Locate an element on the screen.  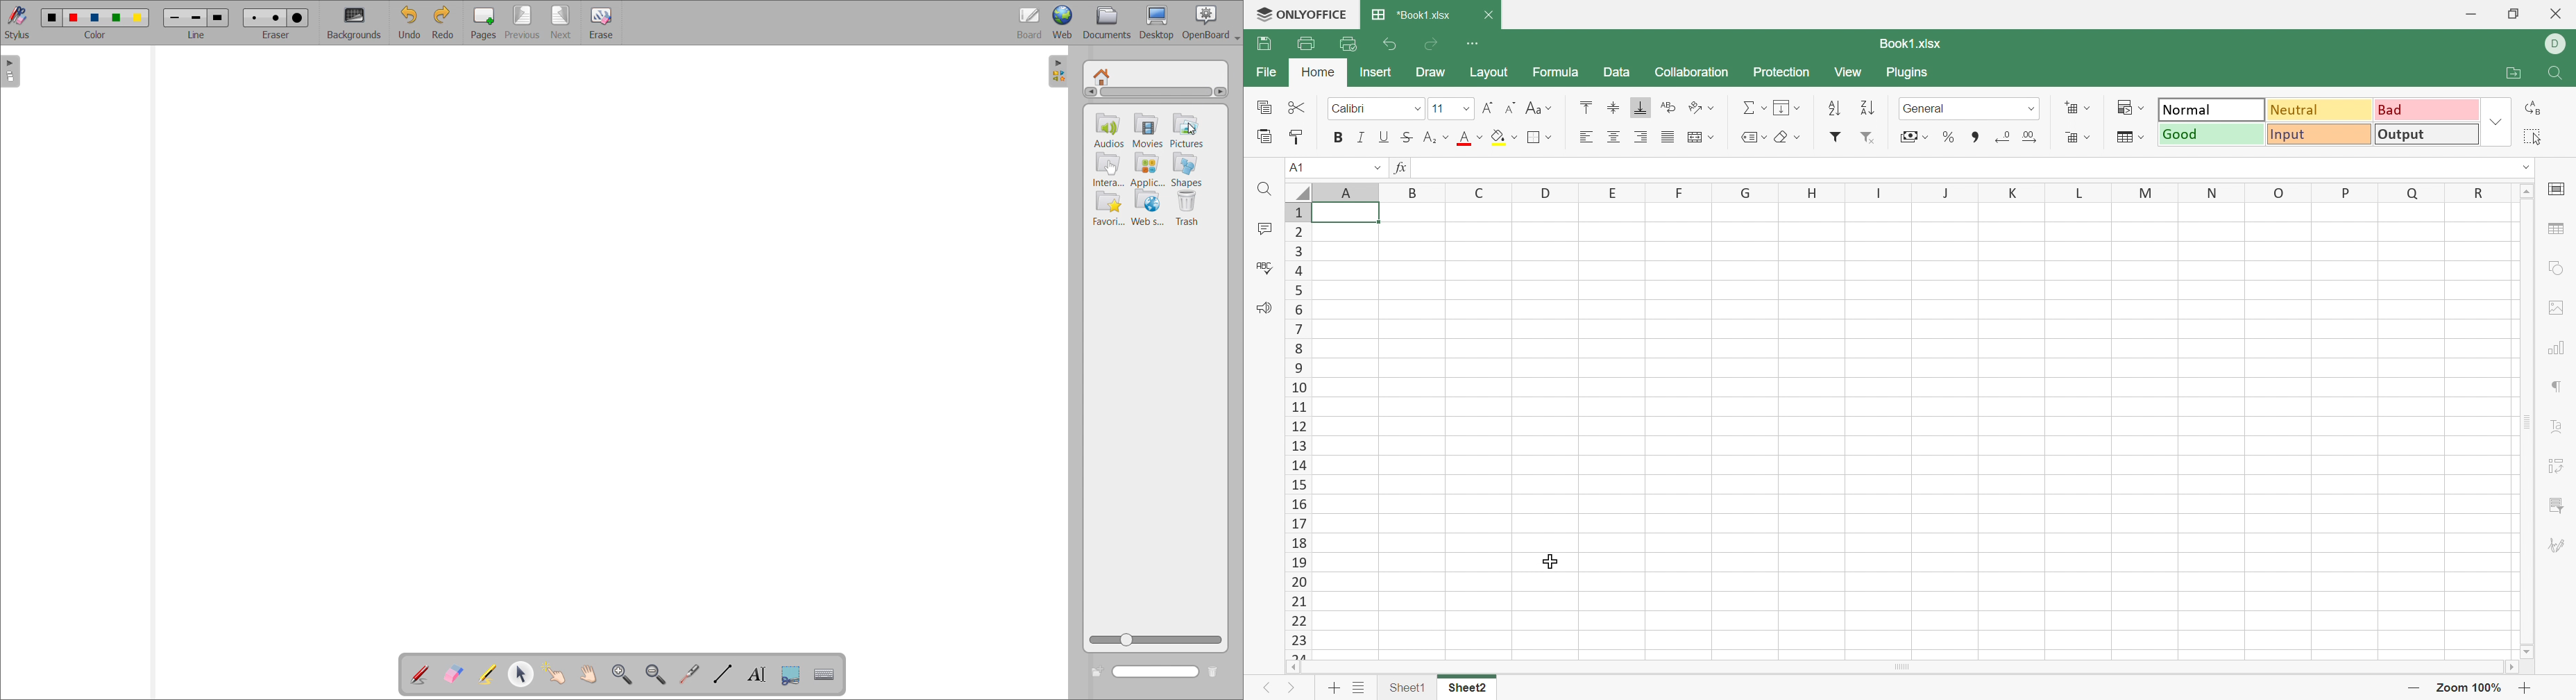
C is located at coordinates (1475, 192).